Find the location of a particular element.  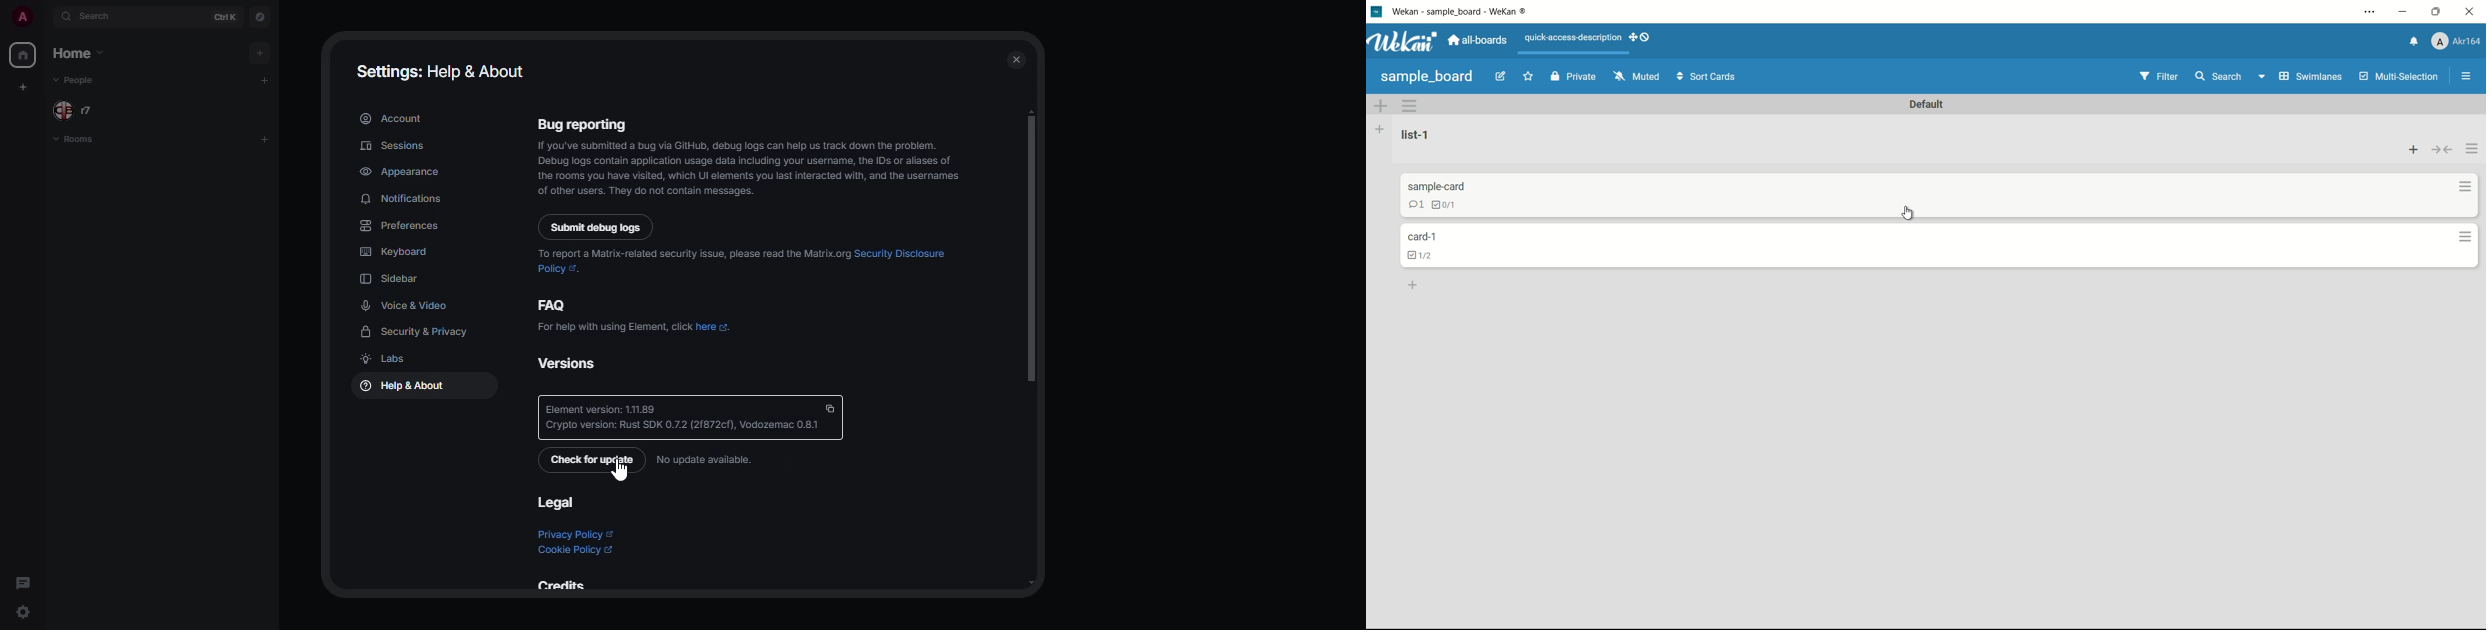

legal is located at coordinates (554, 502).